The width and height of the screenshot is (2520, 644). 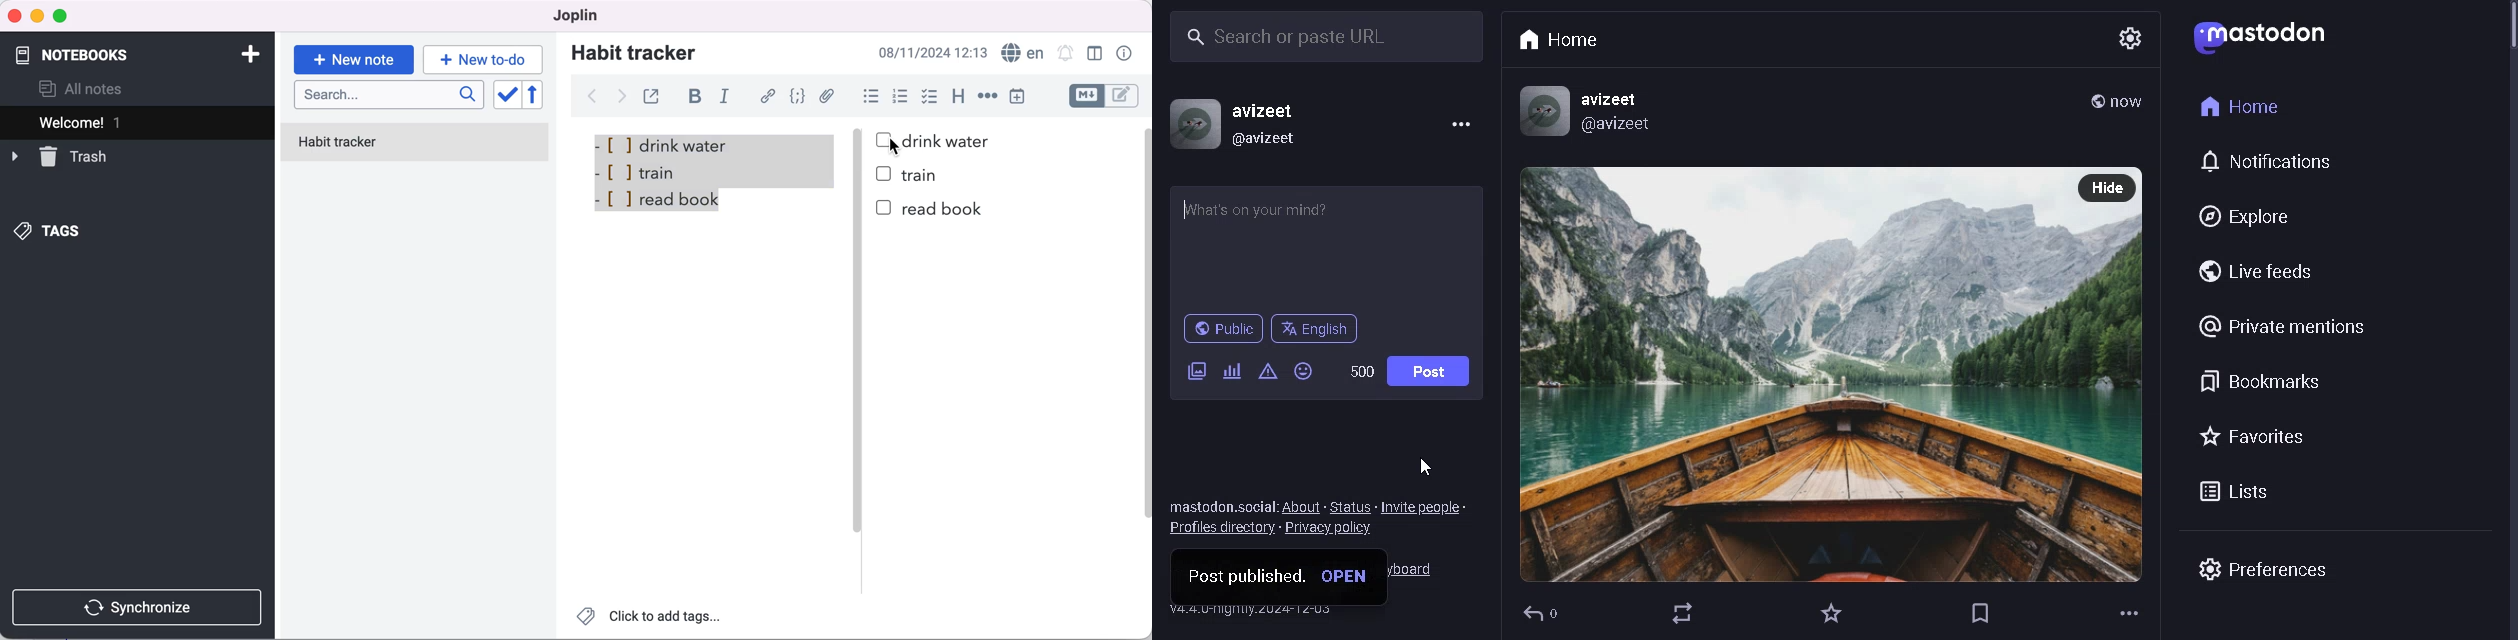 What do you see at coordinates (15, 15) in the screenshot?
I see `close` at bounding box center [15, 15].